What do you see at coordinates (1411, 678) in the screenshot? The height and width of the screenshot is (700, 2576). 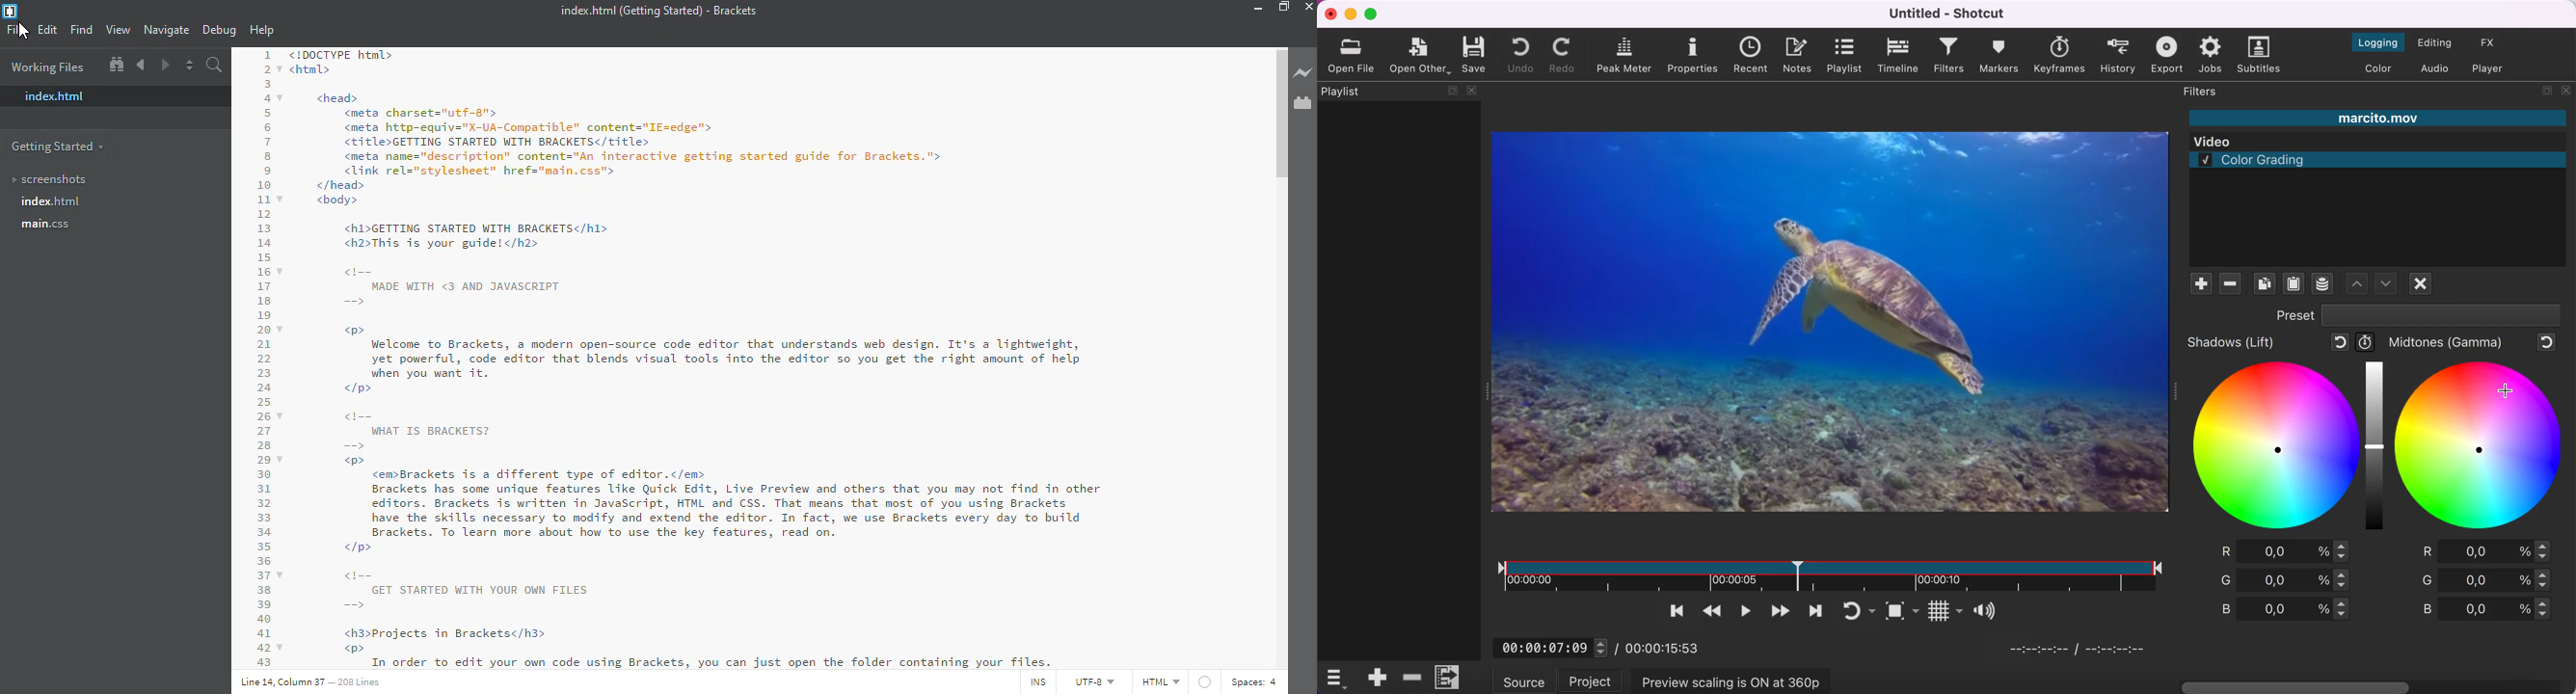 I see `delete ripple` at bounding box center [1411, 678].